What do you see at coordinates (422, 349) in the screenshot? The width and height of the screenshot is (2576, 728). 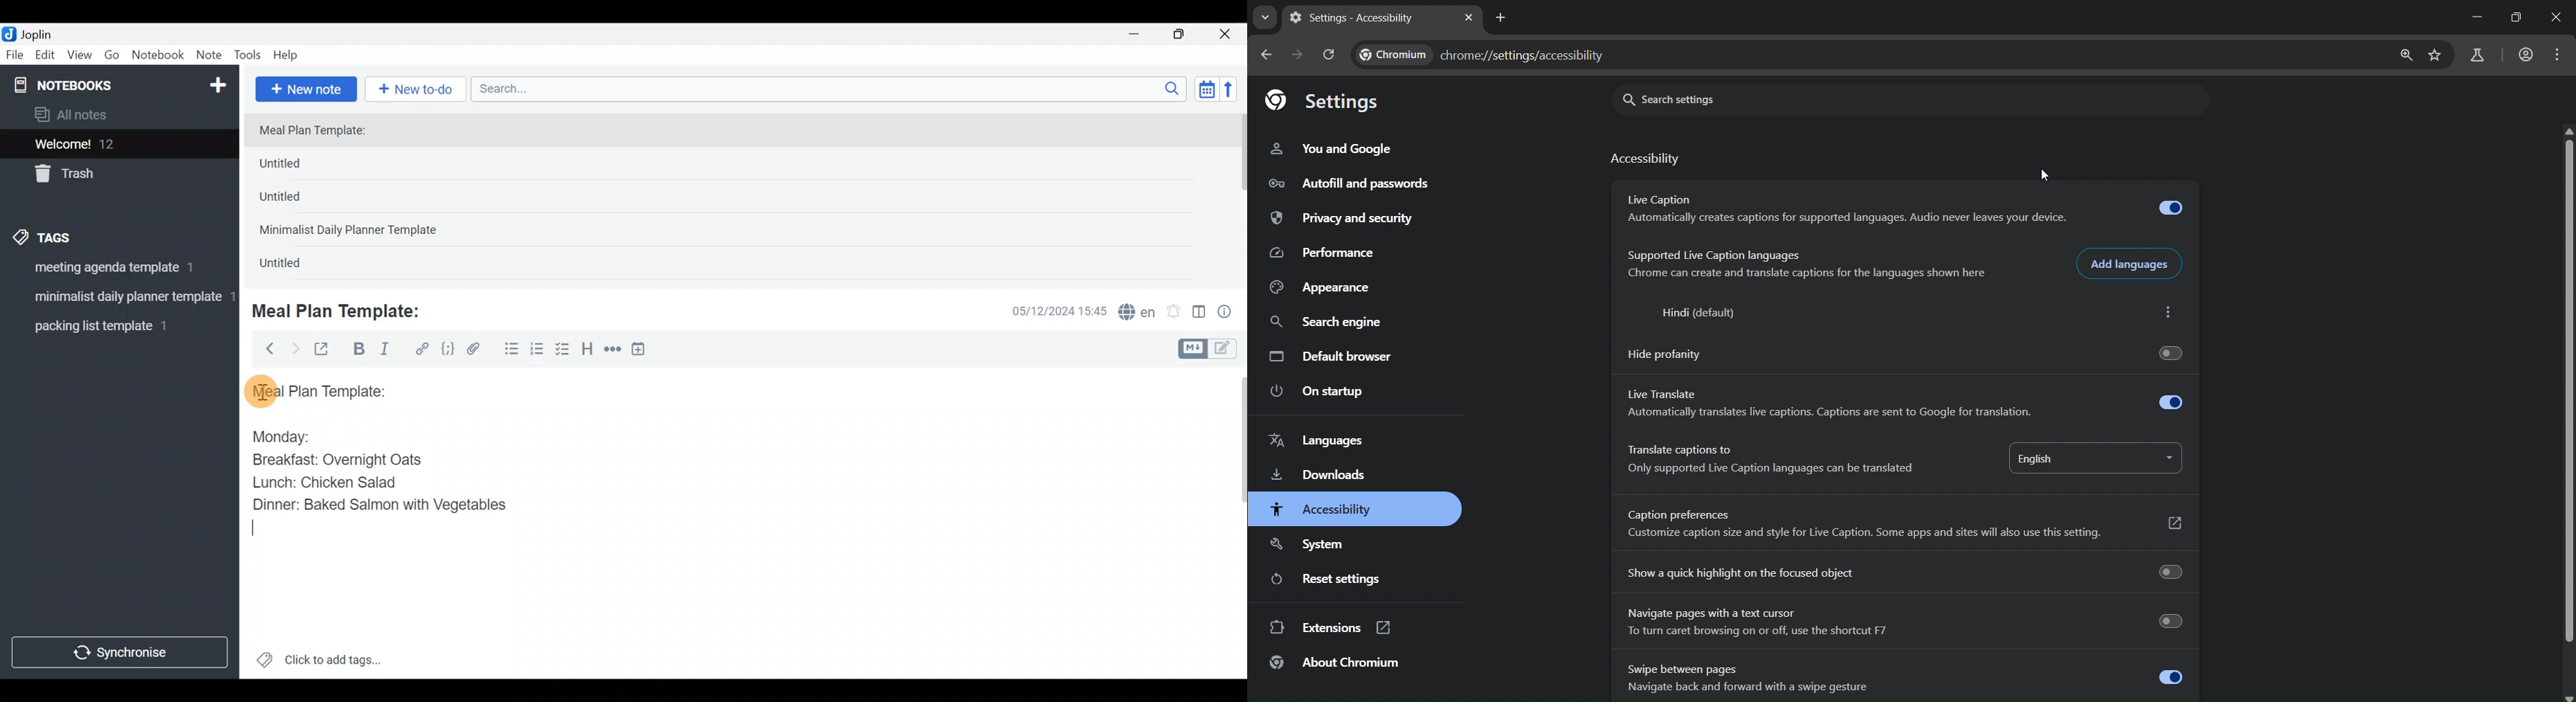 I see `Hyperlink` at bounding box center [422, 349].